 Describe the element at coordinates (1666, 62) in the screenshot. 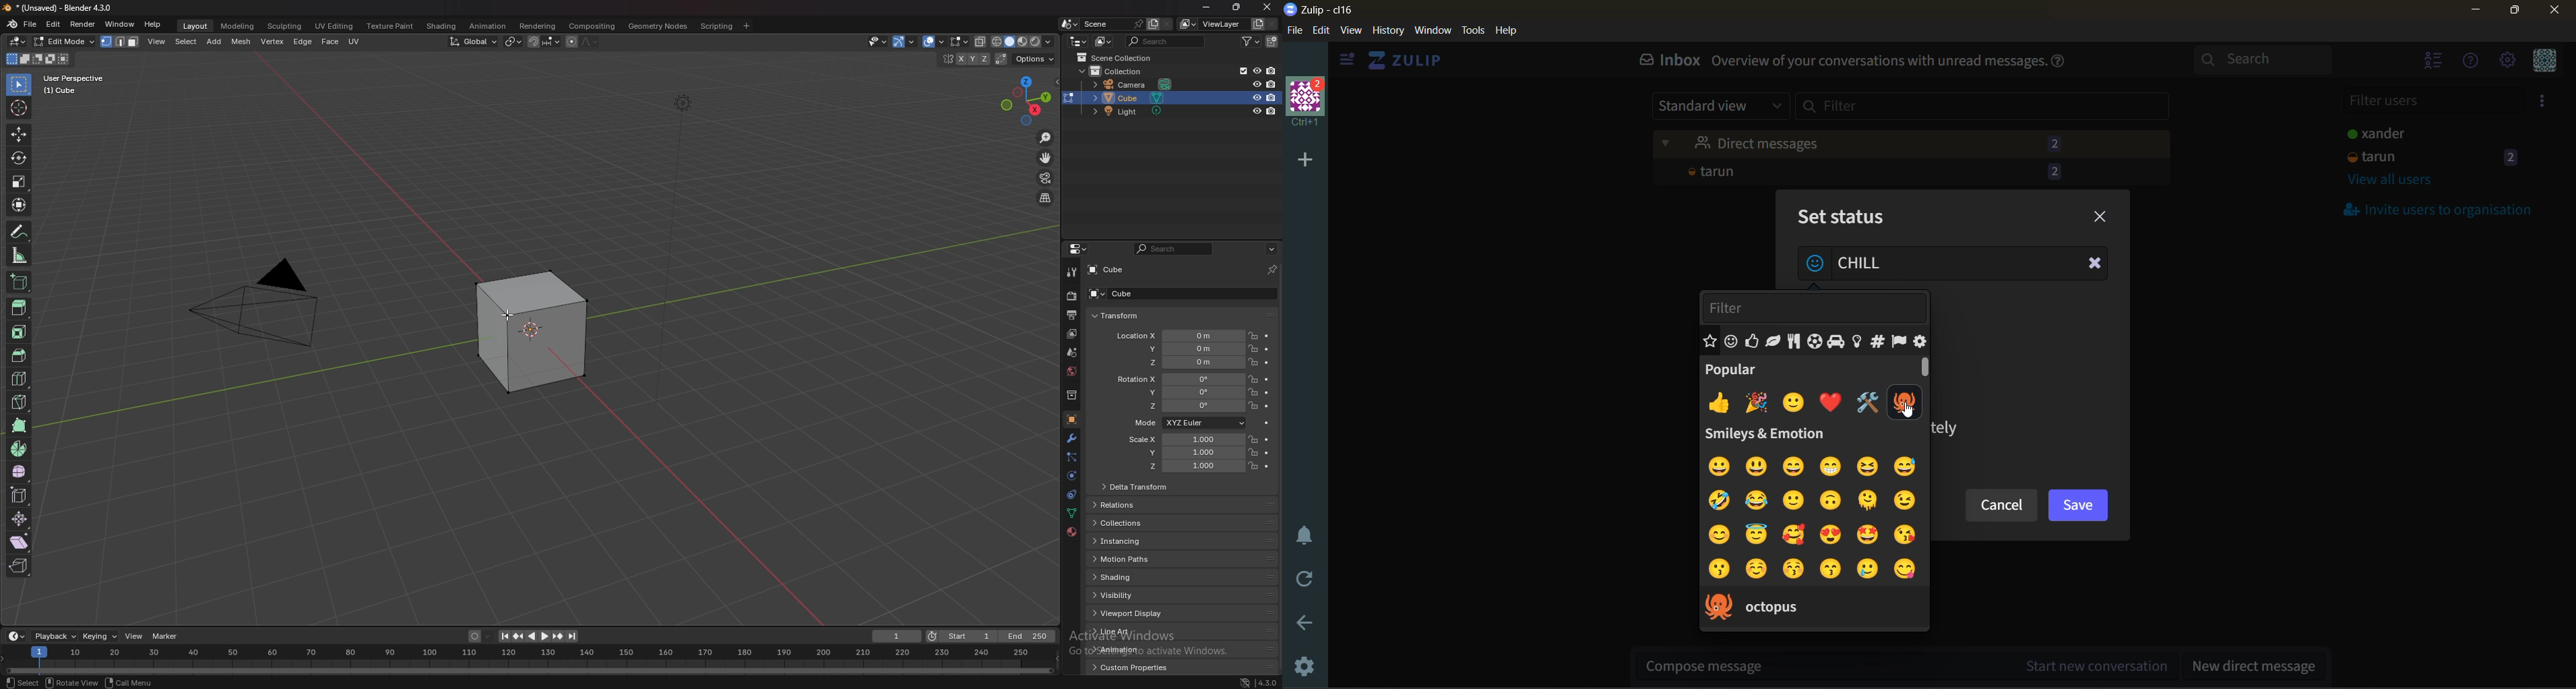

I see `inbox` at that location.